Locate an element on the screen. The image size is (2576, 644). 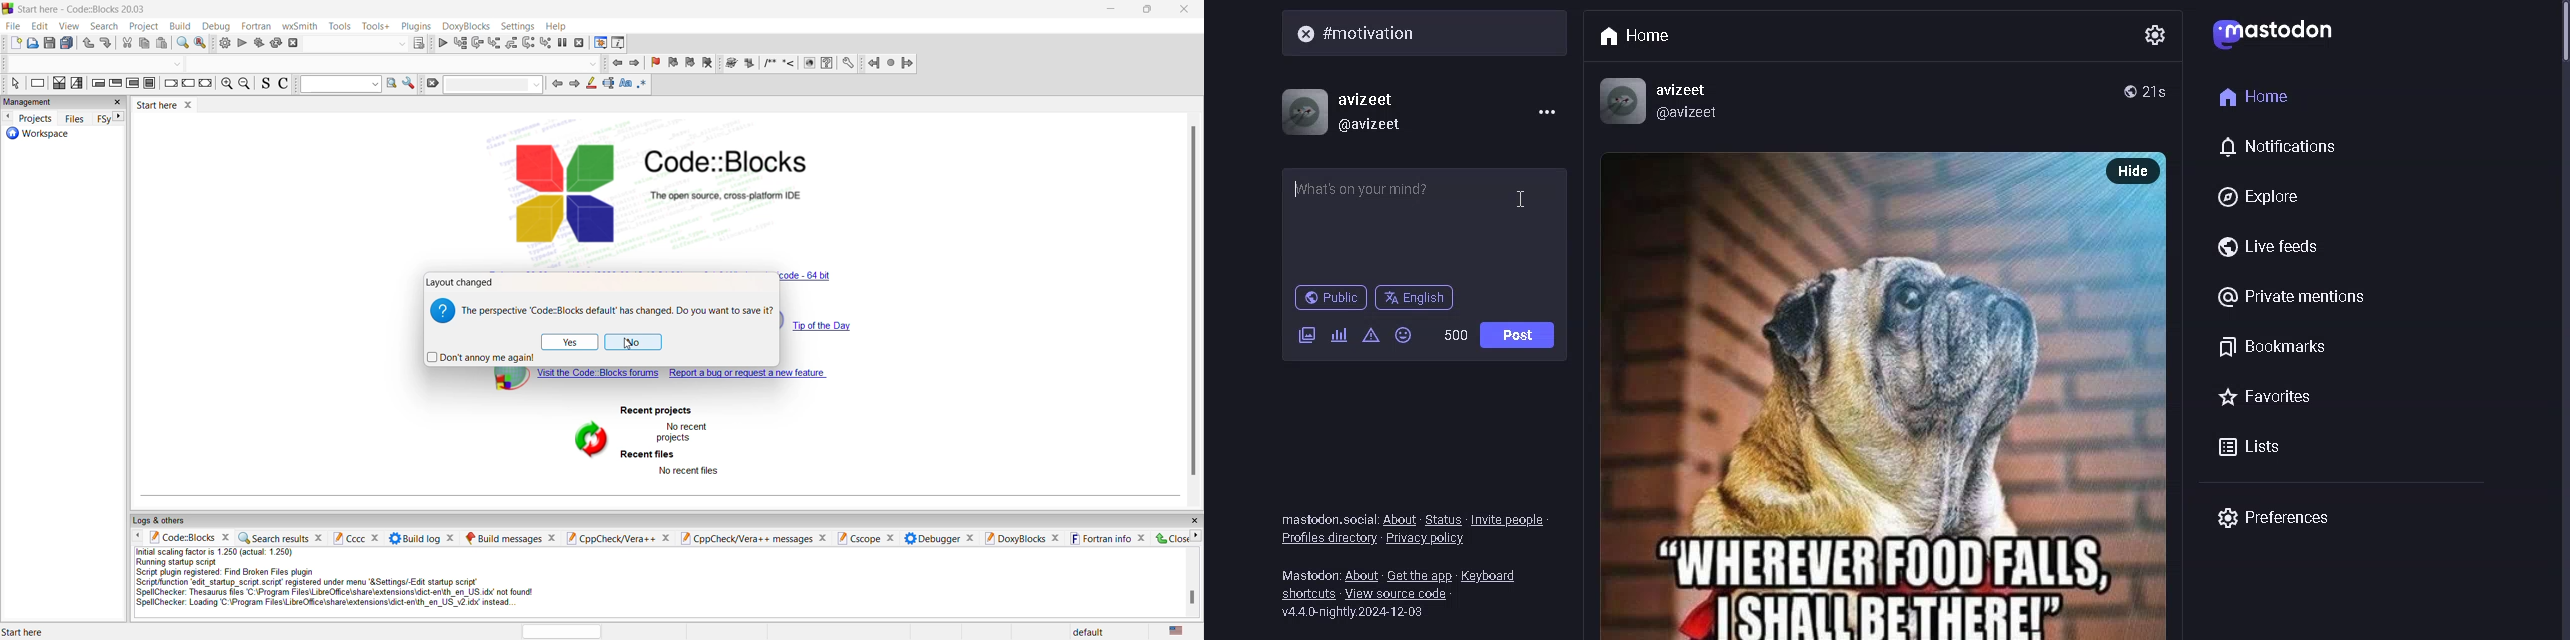
post is located at coordinates (1521, 333).